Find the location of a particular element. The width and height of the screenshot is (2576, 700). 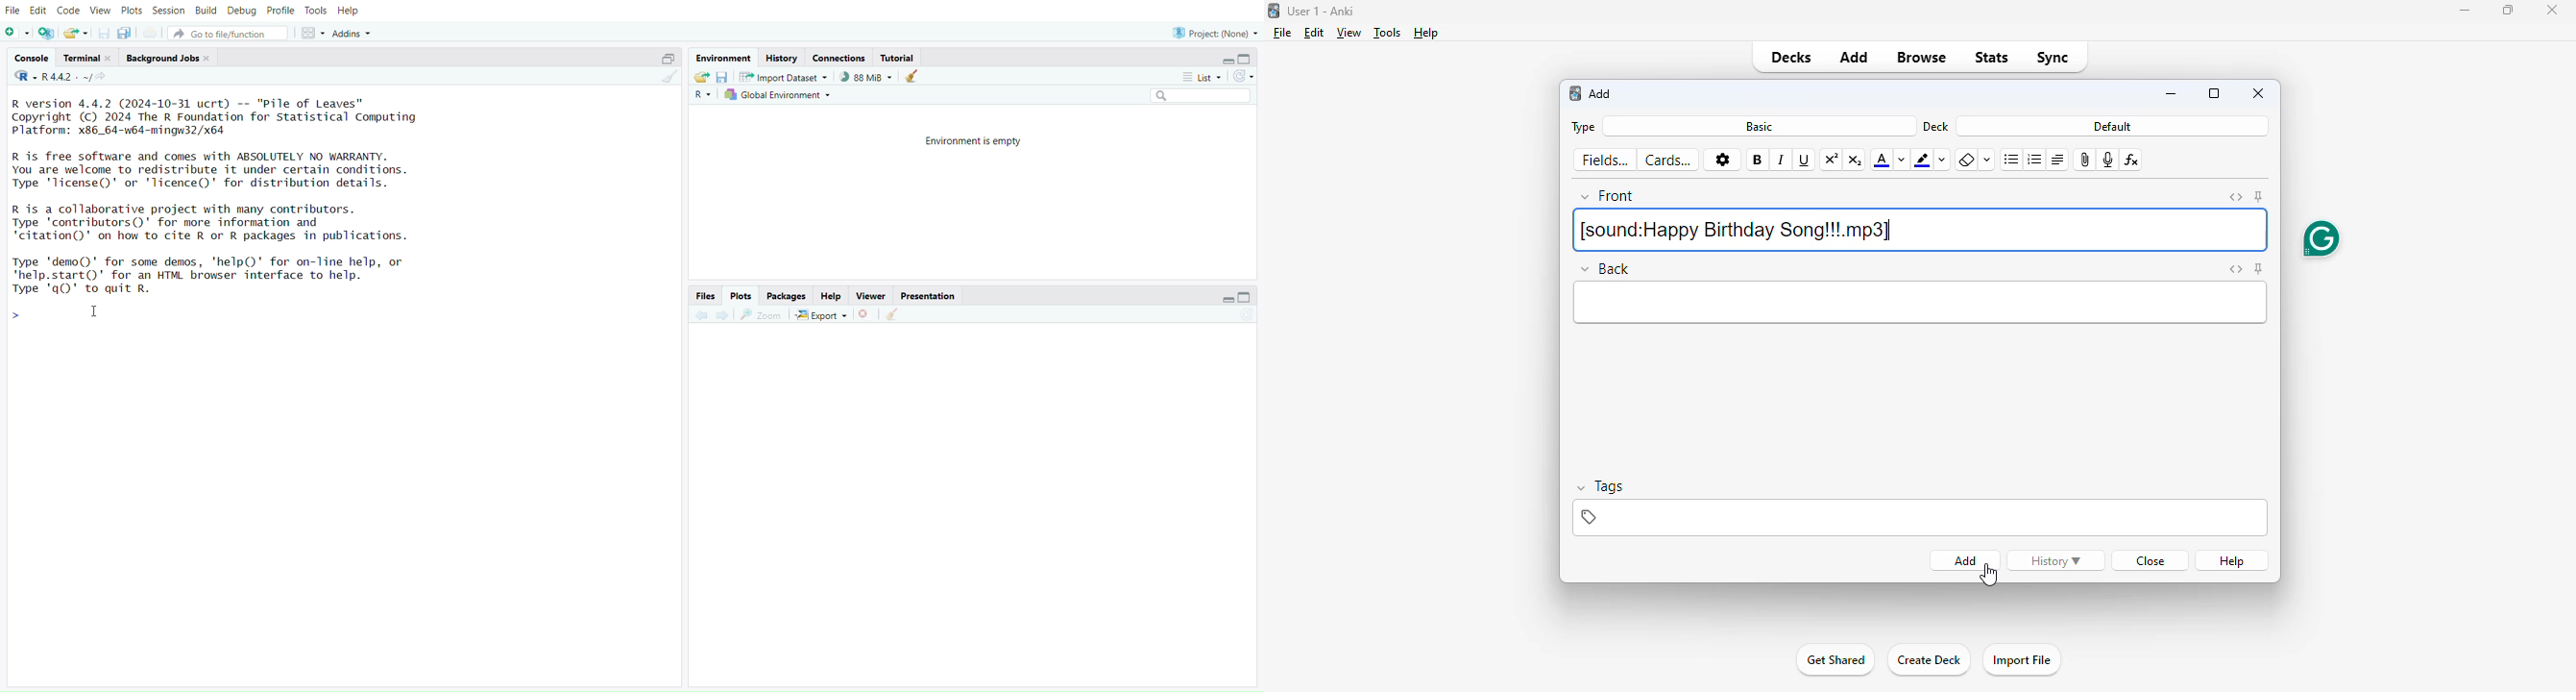

type is located at coordinates (1584, 128).